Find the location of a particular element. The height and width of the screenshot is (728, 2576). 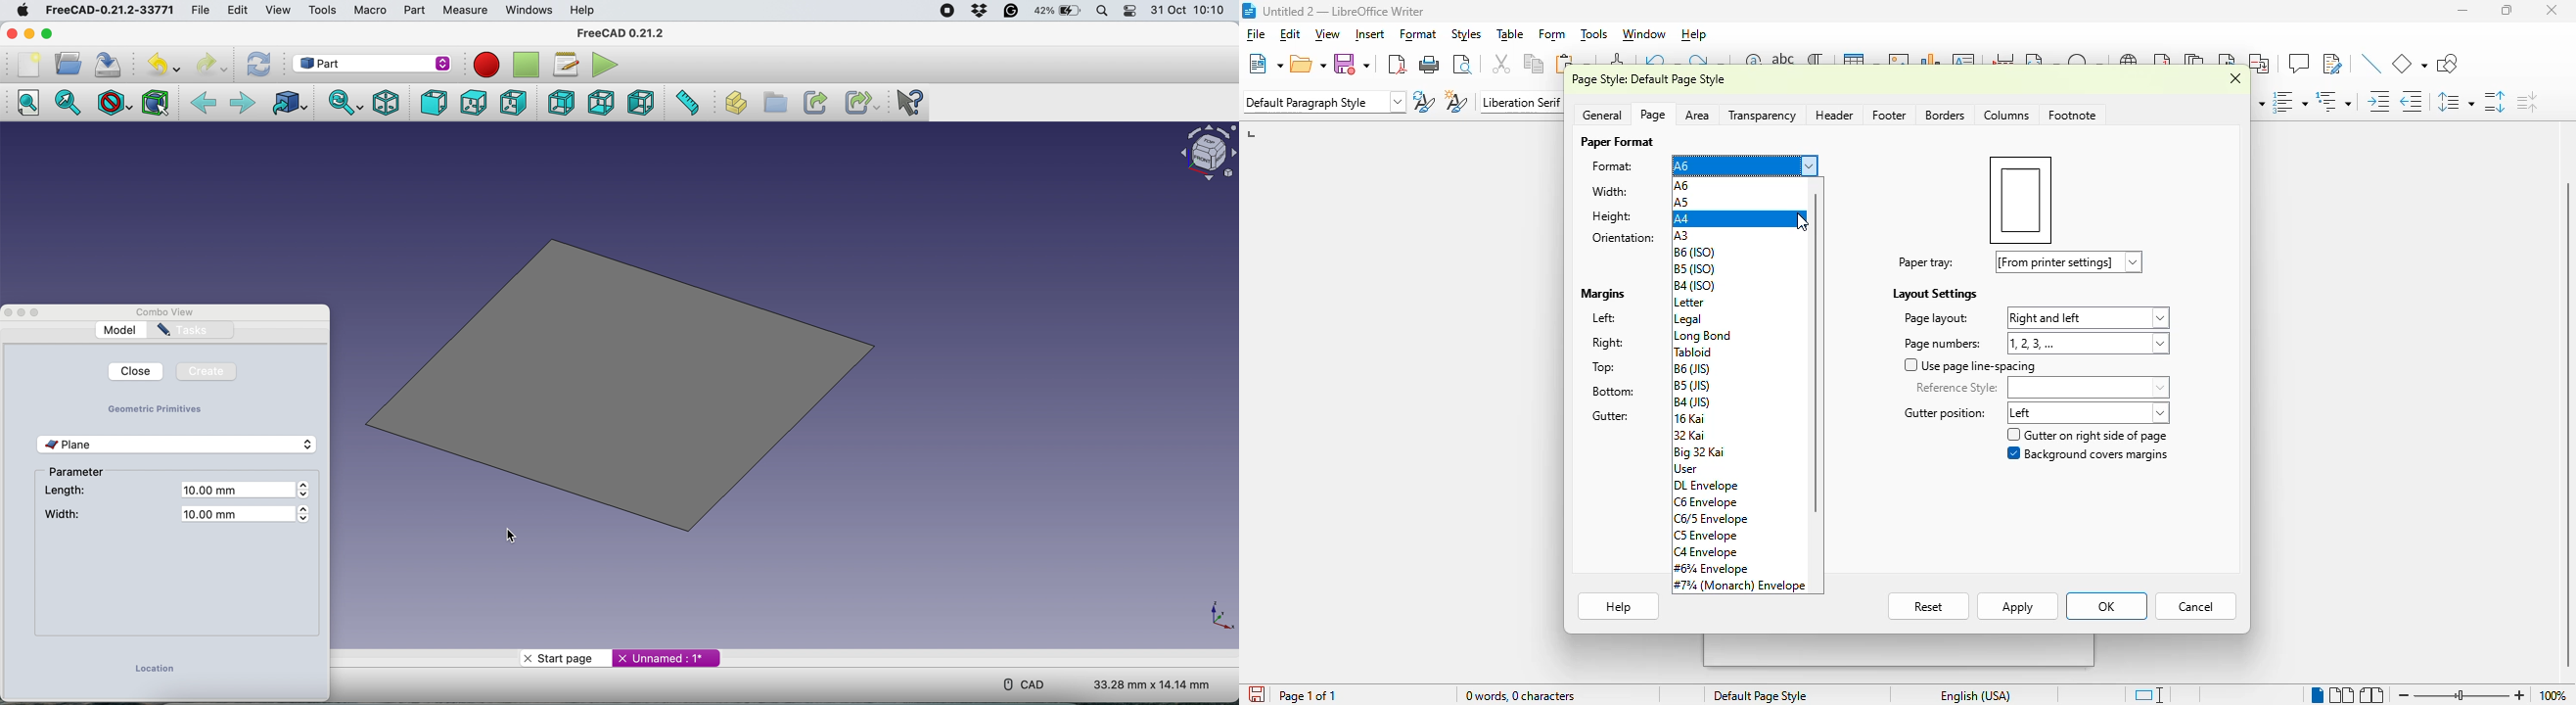

Unnamed : 1 is located at coordinates (667, 658).